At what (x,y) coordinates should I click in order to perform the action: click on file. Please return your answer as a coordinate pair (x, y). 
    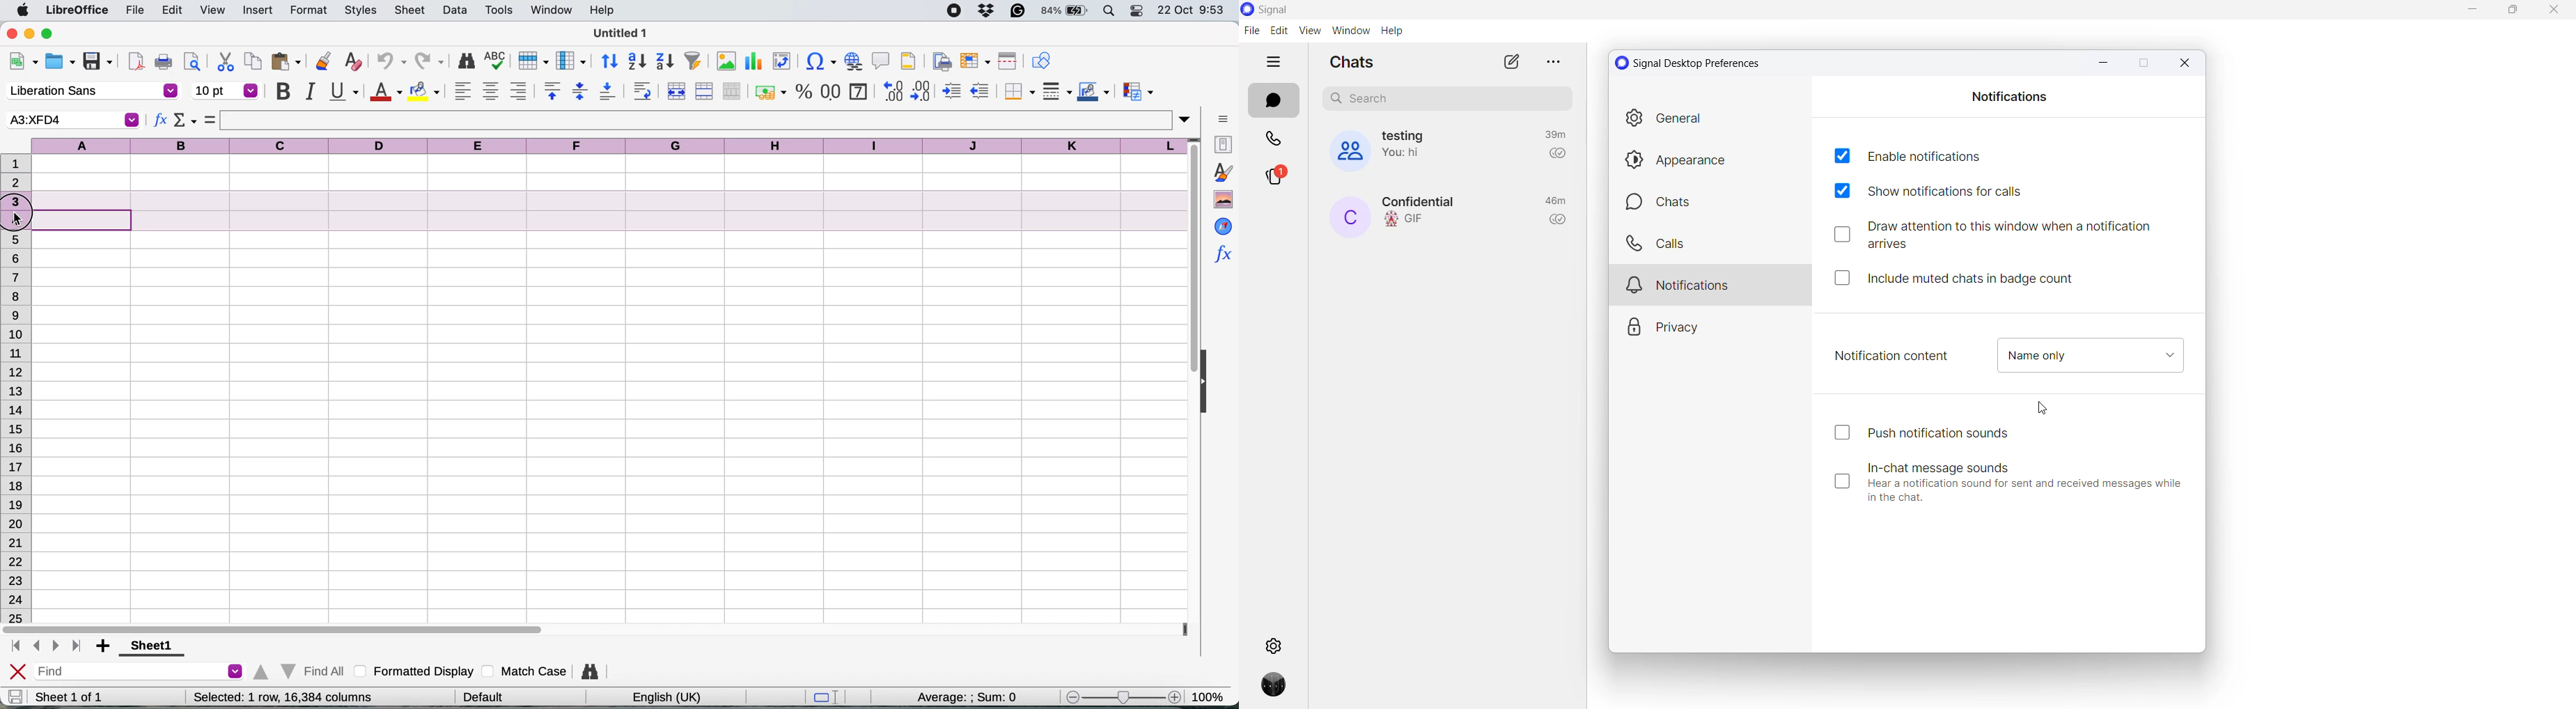
    Looking at the image, I should click on (135, 11).